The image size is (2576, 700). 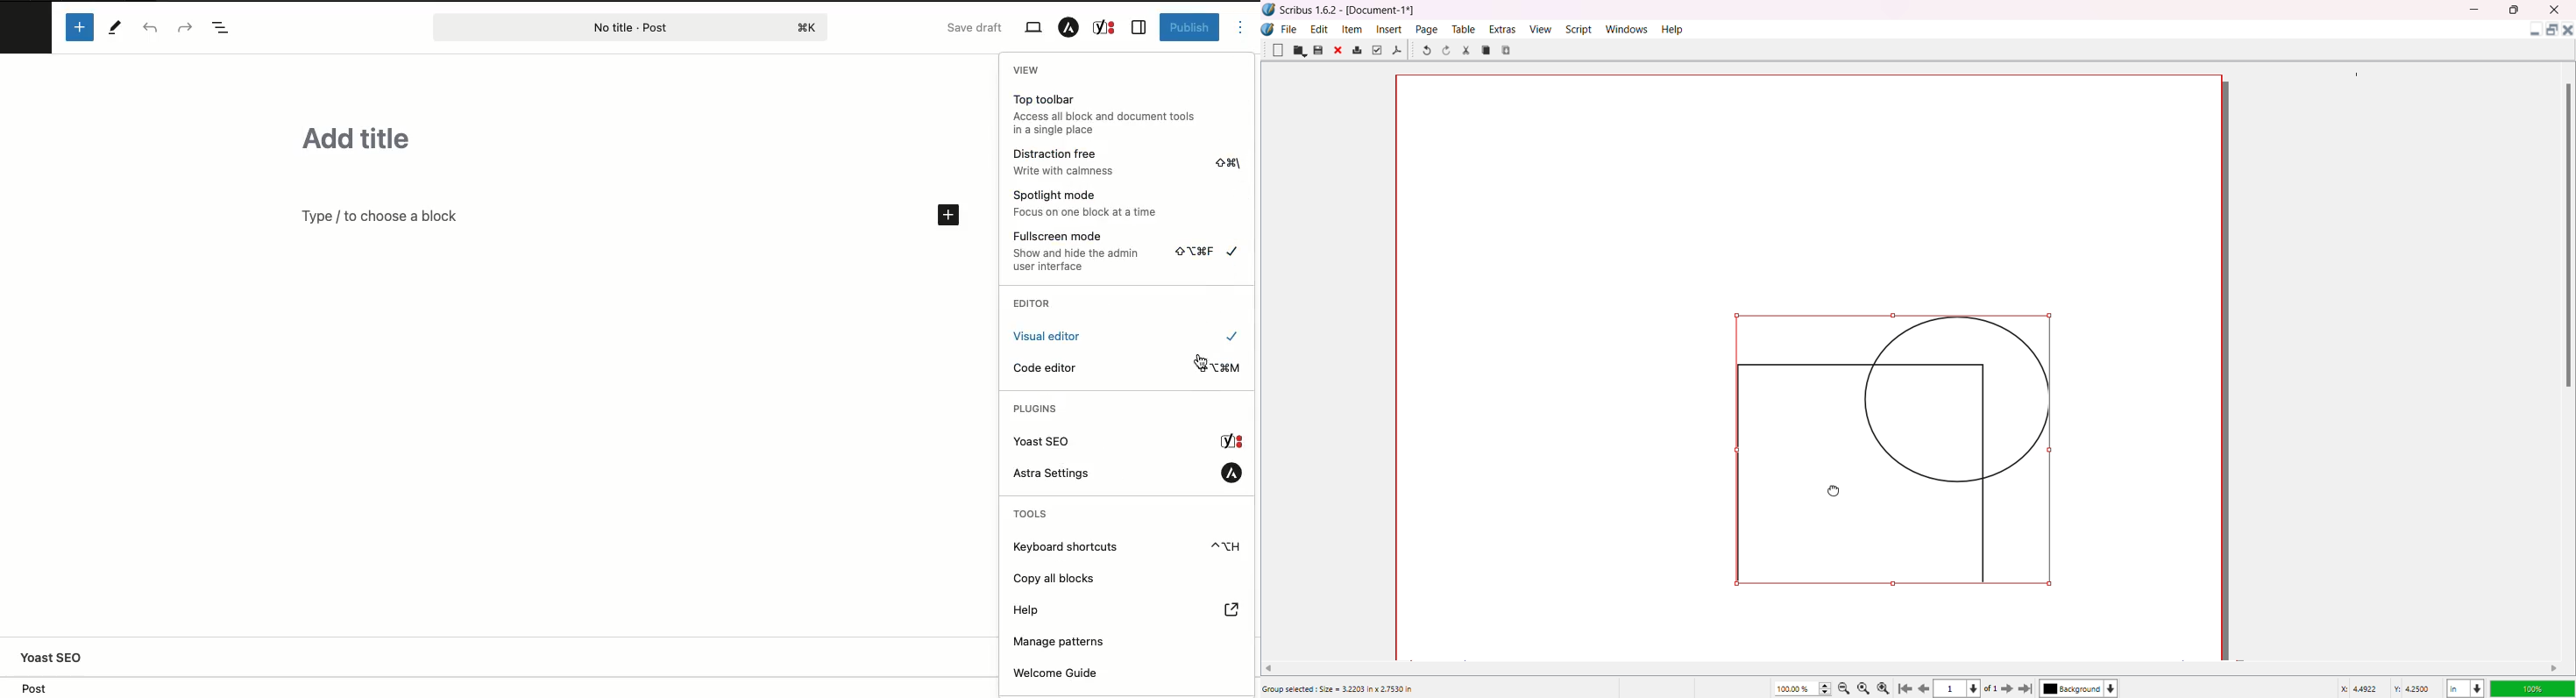 What do you see at coordinates (1036, 410) in the screenshot?
I see `Plugins` at bounding box center [1036, 410].